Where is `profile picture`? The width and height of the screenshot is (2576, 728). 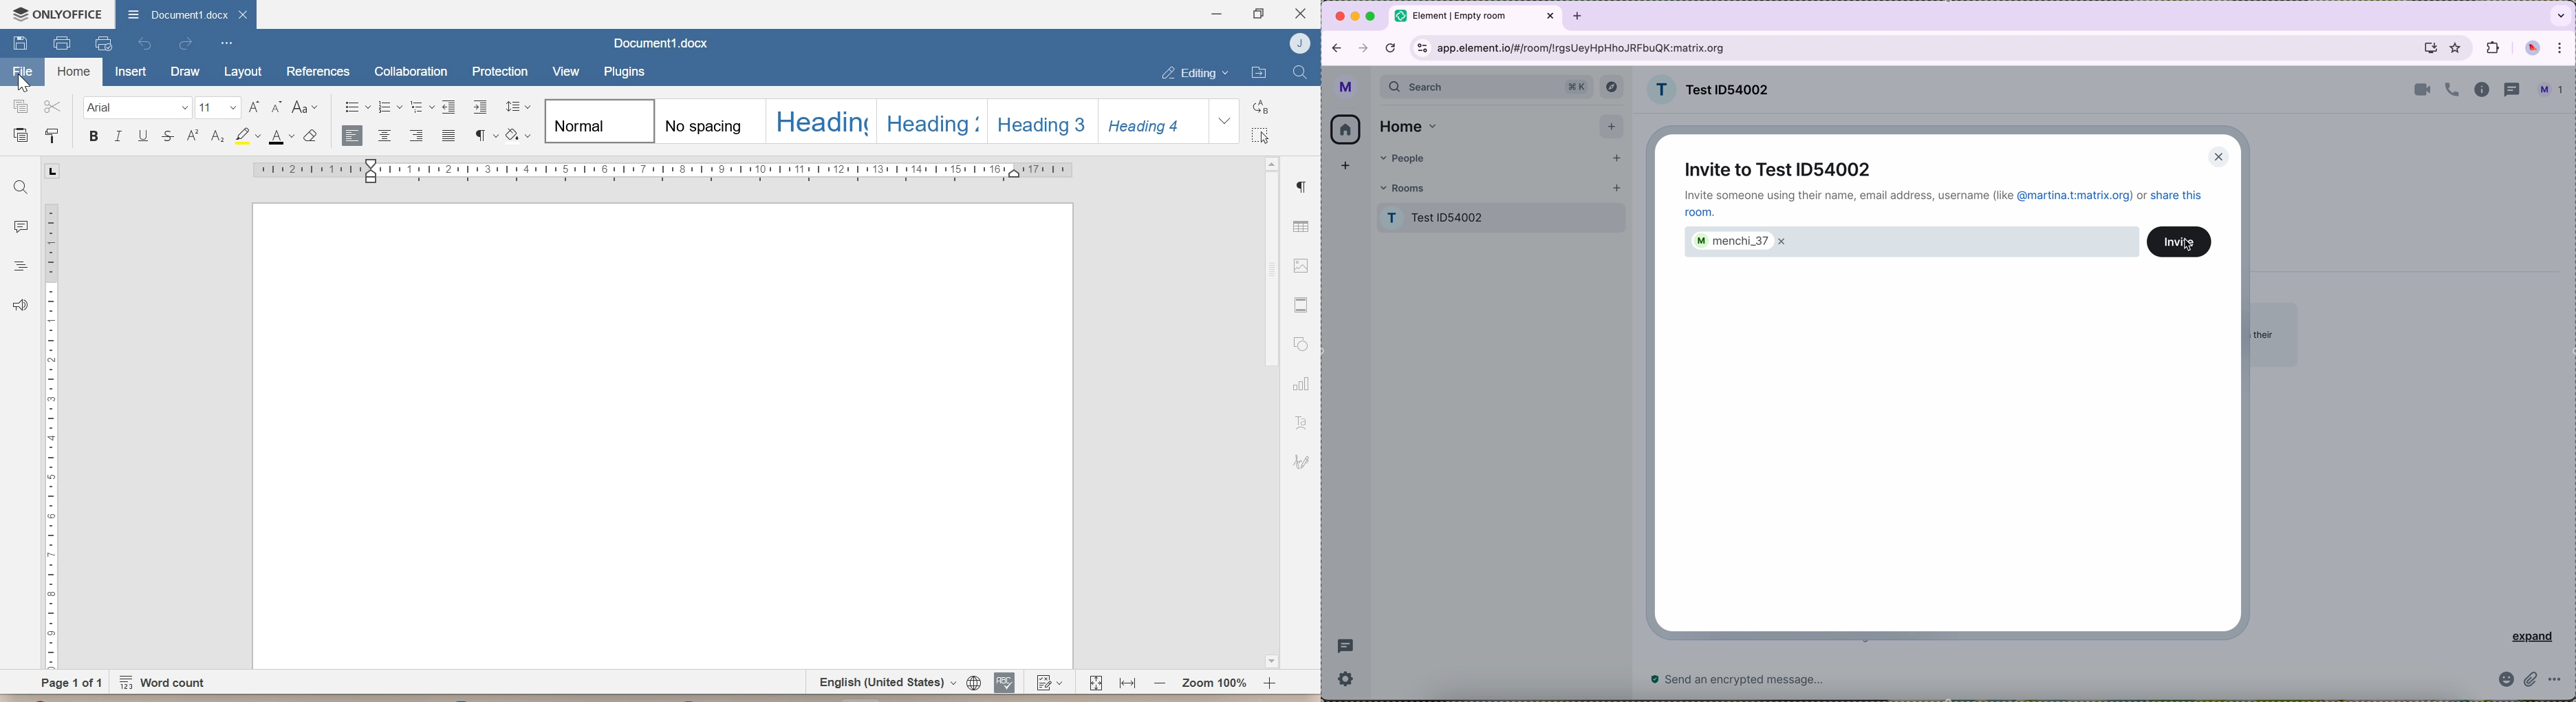
profile picture is located at coordinates (2535, 48).